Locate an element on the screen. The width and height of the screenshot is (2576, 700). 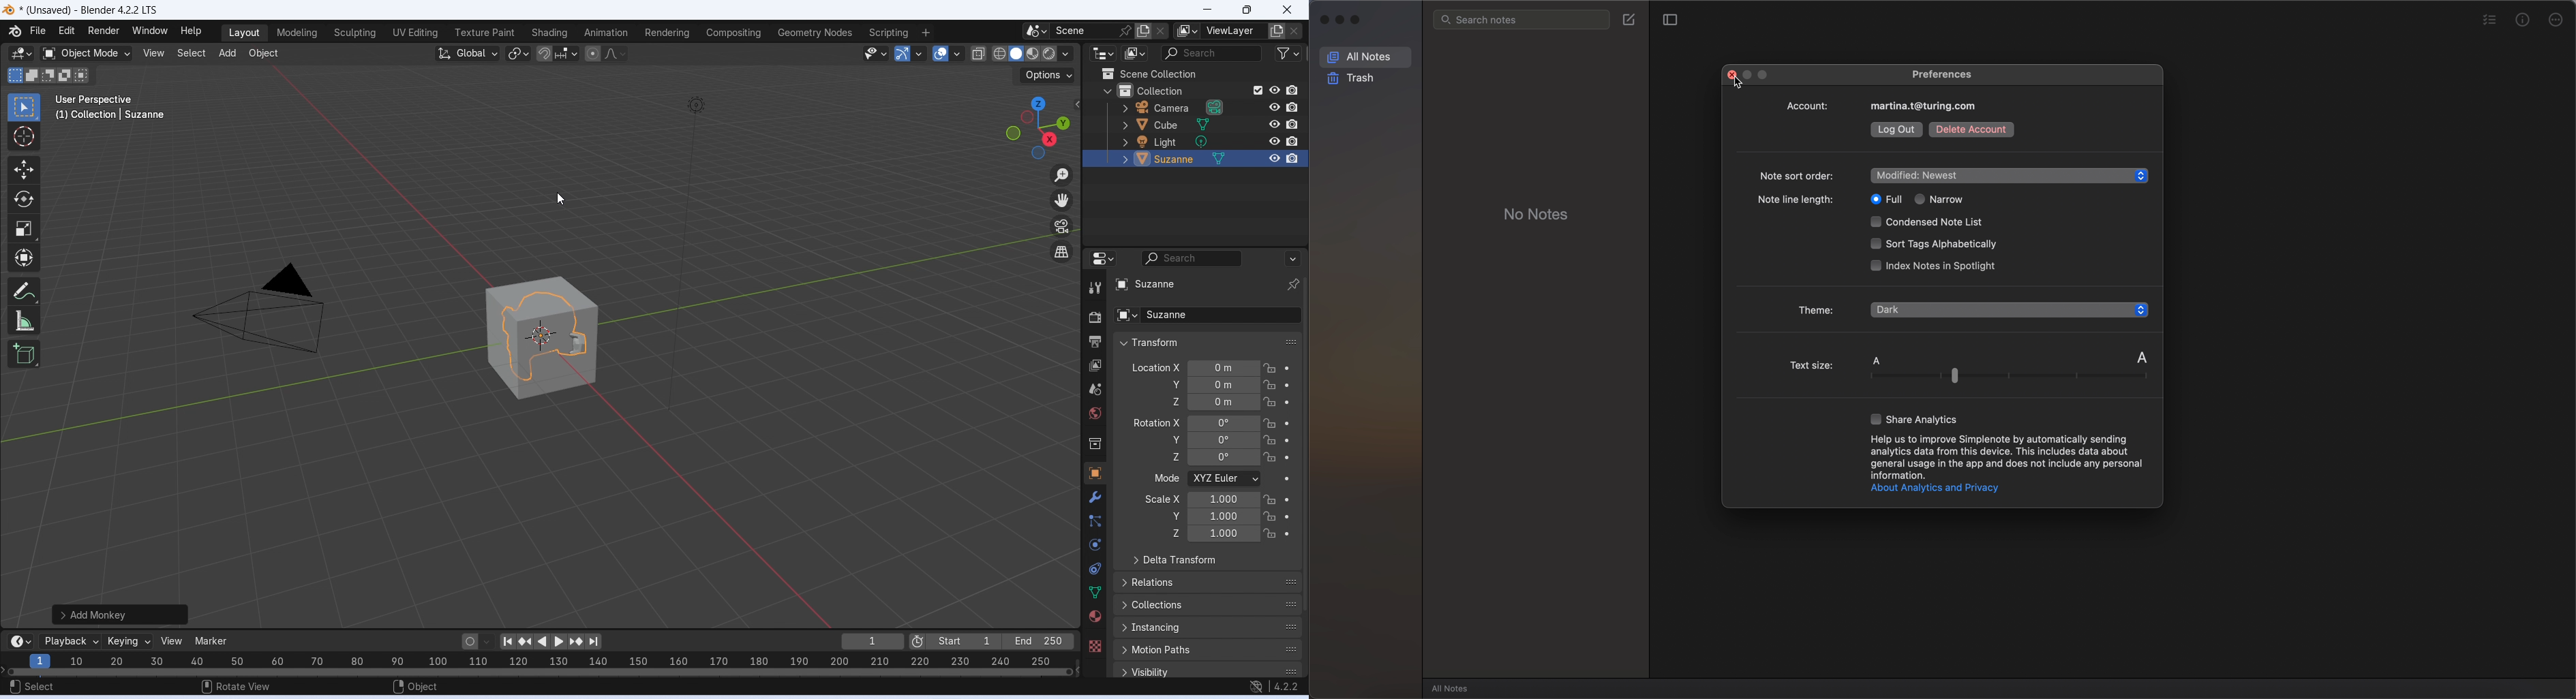
material preview viewport shading is located at coordinates (1033, 53).